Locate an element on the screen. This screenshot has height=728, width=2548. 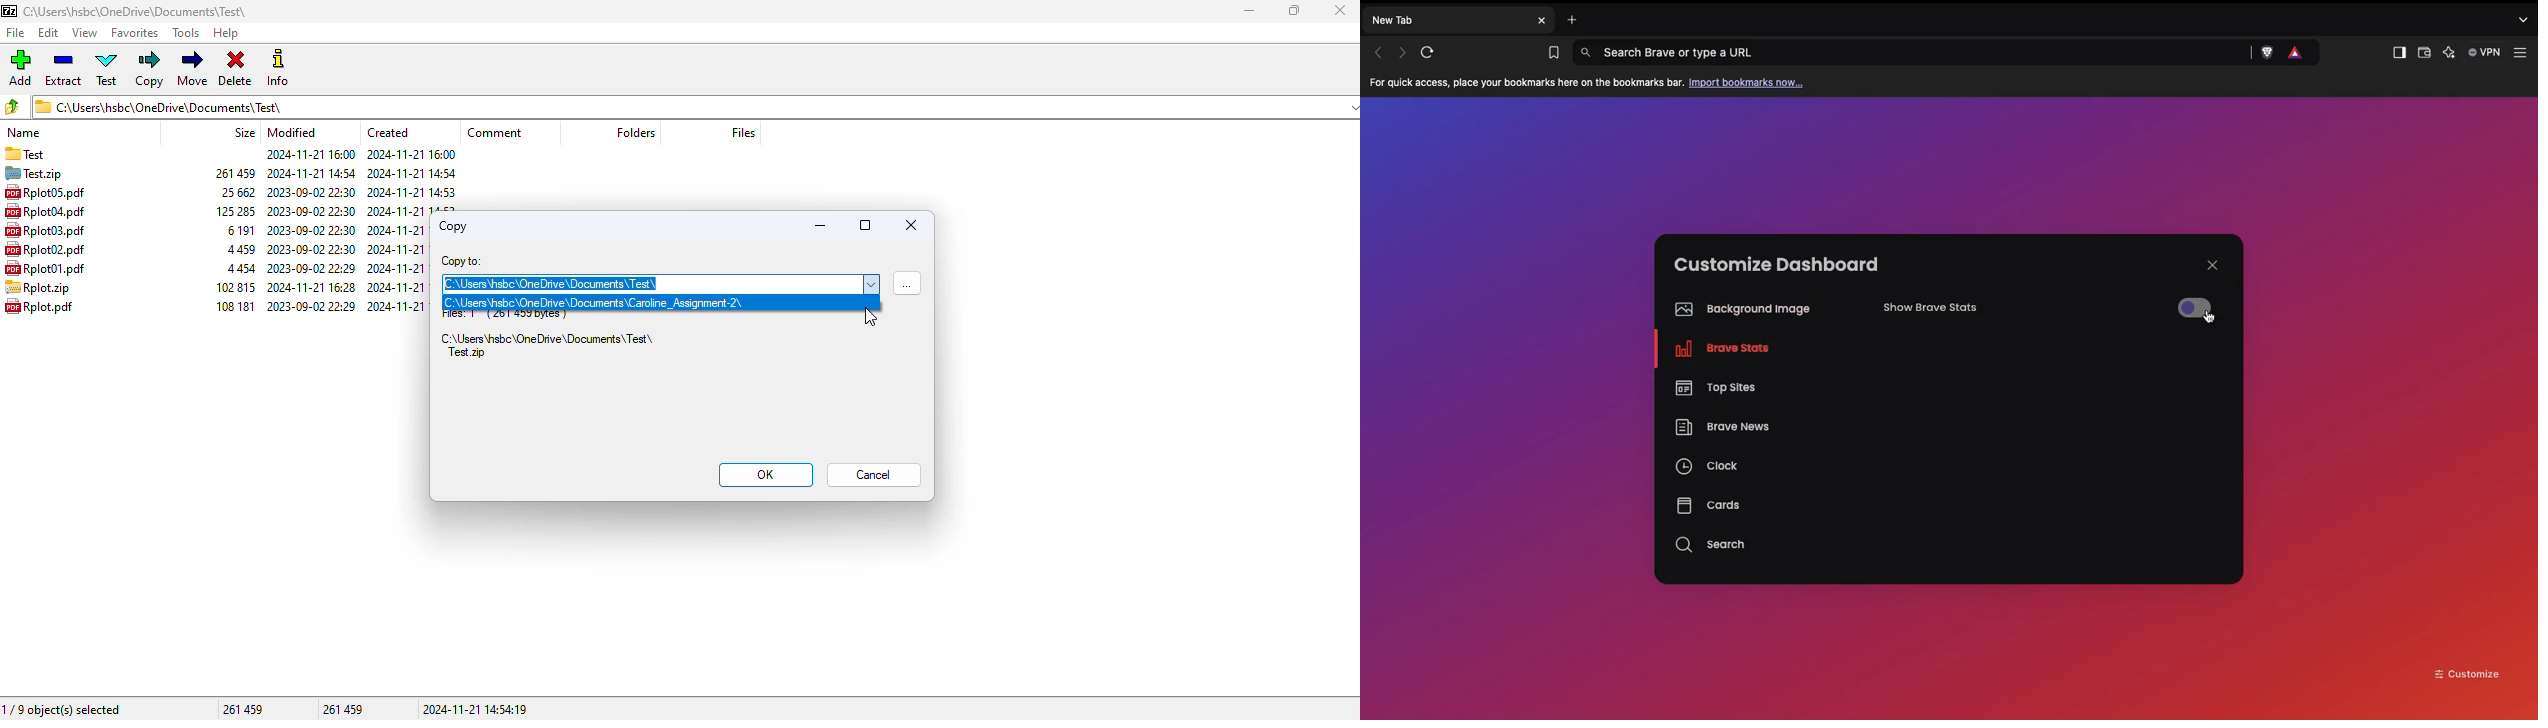
file name is located at coordinates (44, 230).